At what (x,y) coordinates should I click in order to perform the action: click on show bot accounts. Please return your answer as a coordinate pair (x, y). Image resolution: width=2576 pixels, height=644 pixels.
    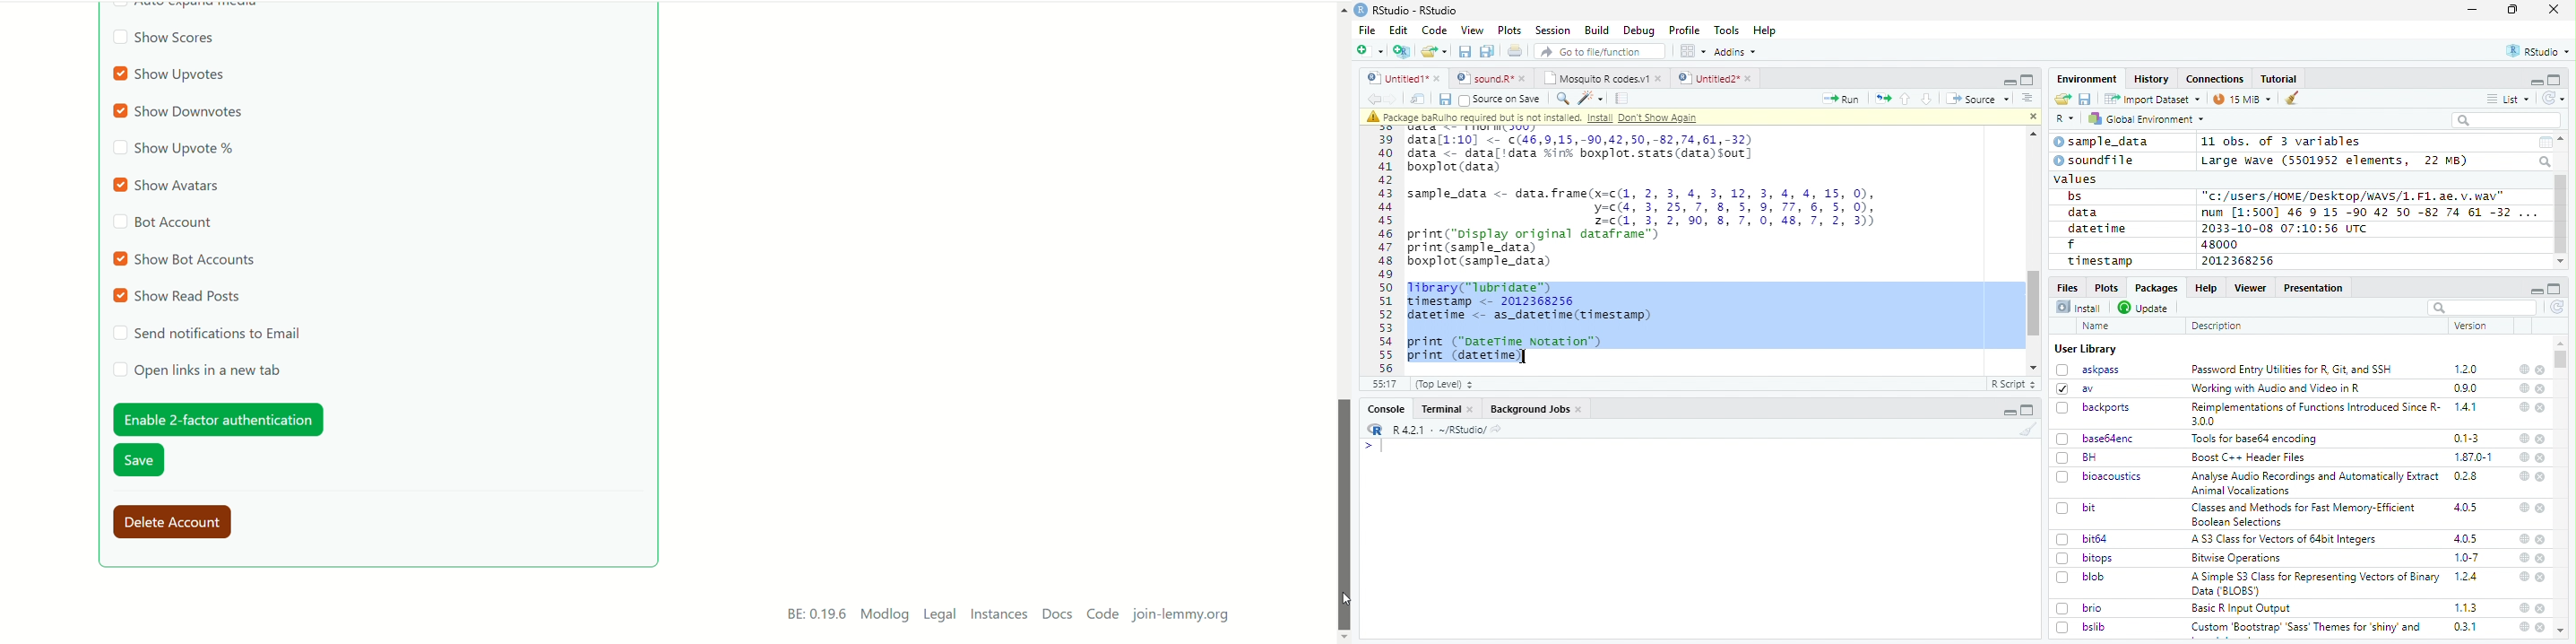
    Looking at the image, I should click on (187, 259).